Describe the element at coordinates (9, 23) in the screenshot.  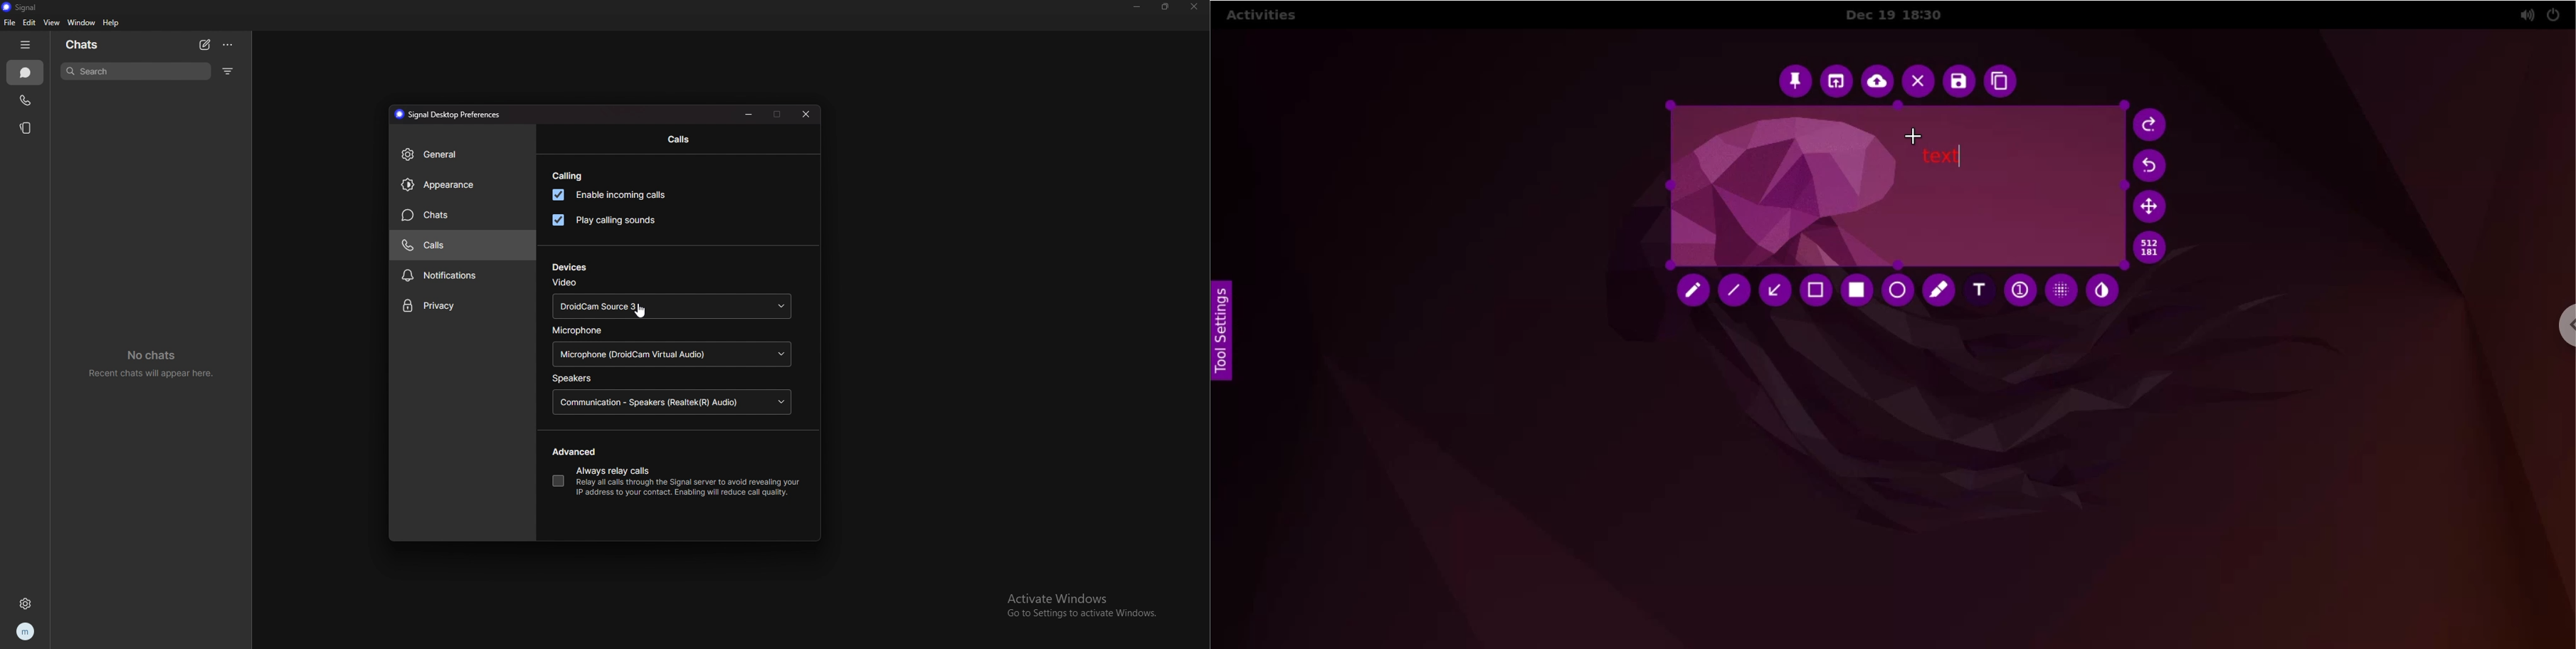
I see `file` at that location.